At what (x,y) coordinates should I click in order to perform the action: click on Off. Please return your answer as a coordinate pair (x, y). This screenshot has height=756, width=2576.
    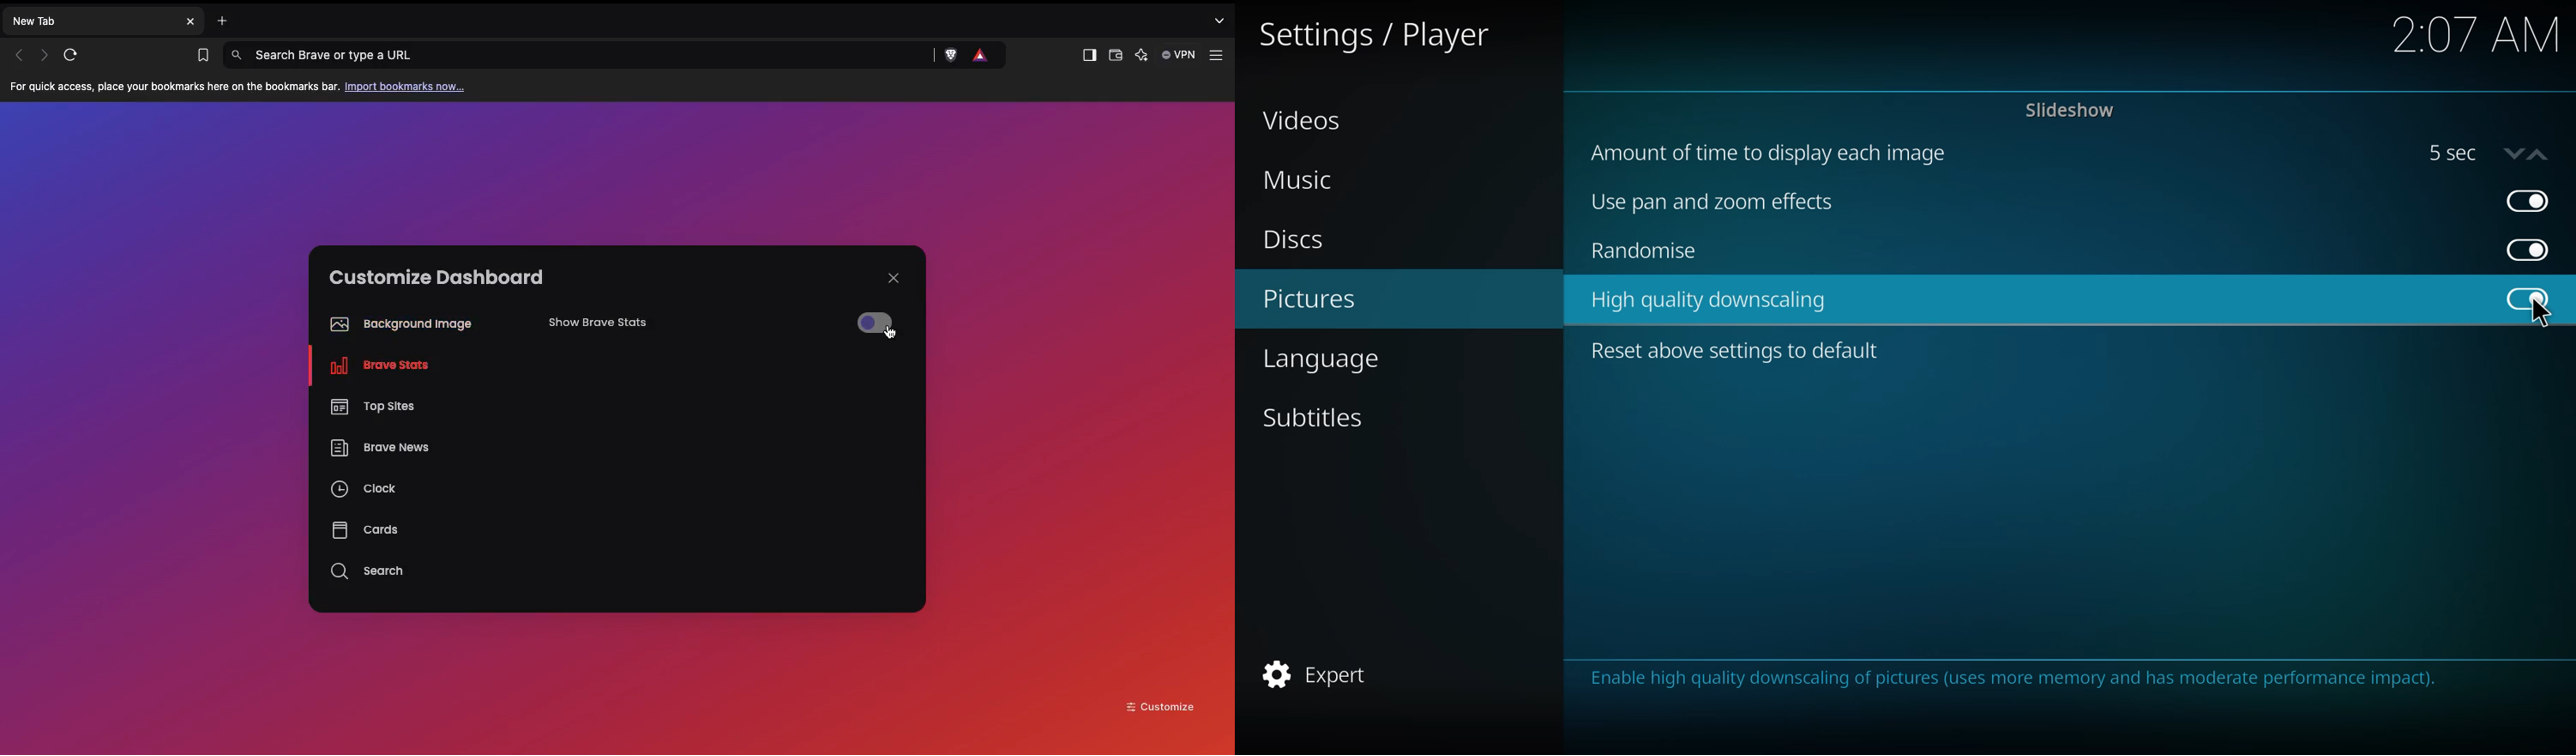
    Looking at the image, I should click on (876, 323).